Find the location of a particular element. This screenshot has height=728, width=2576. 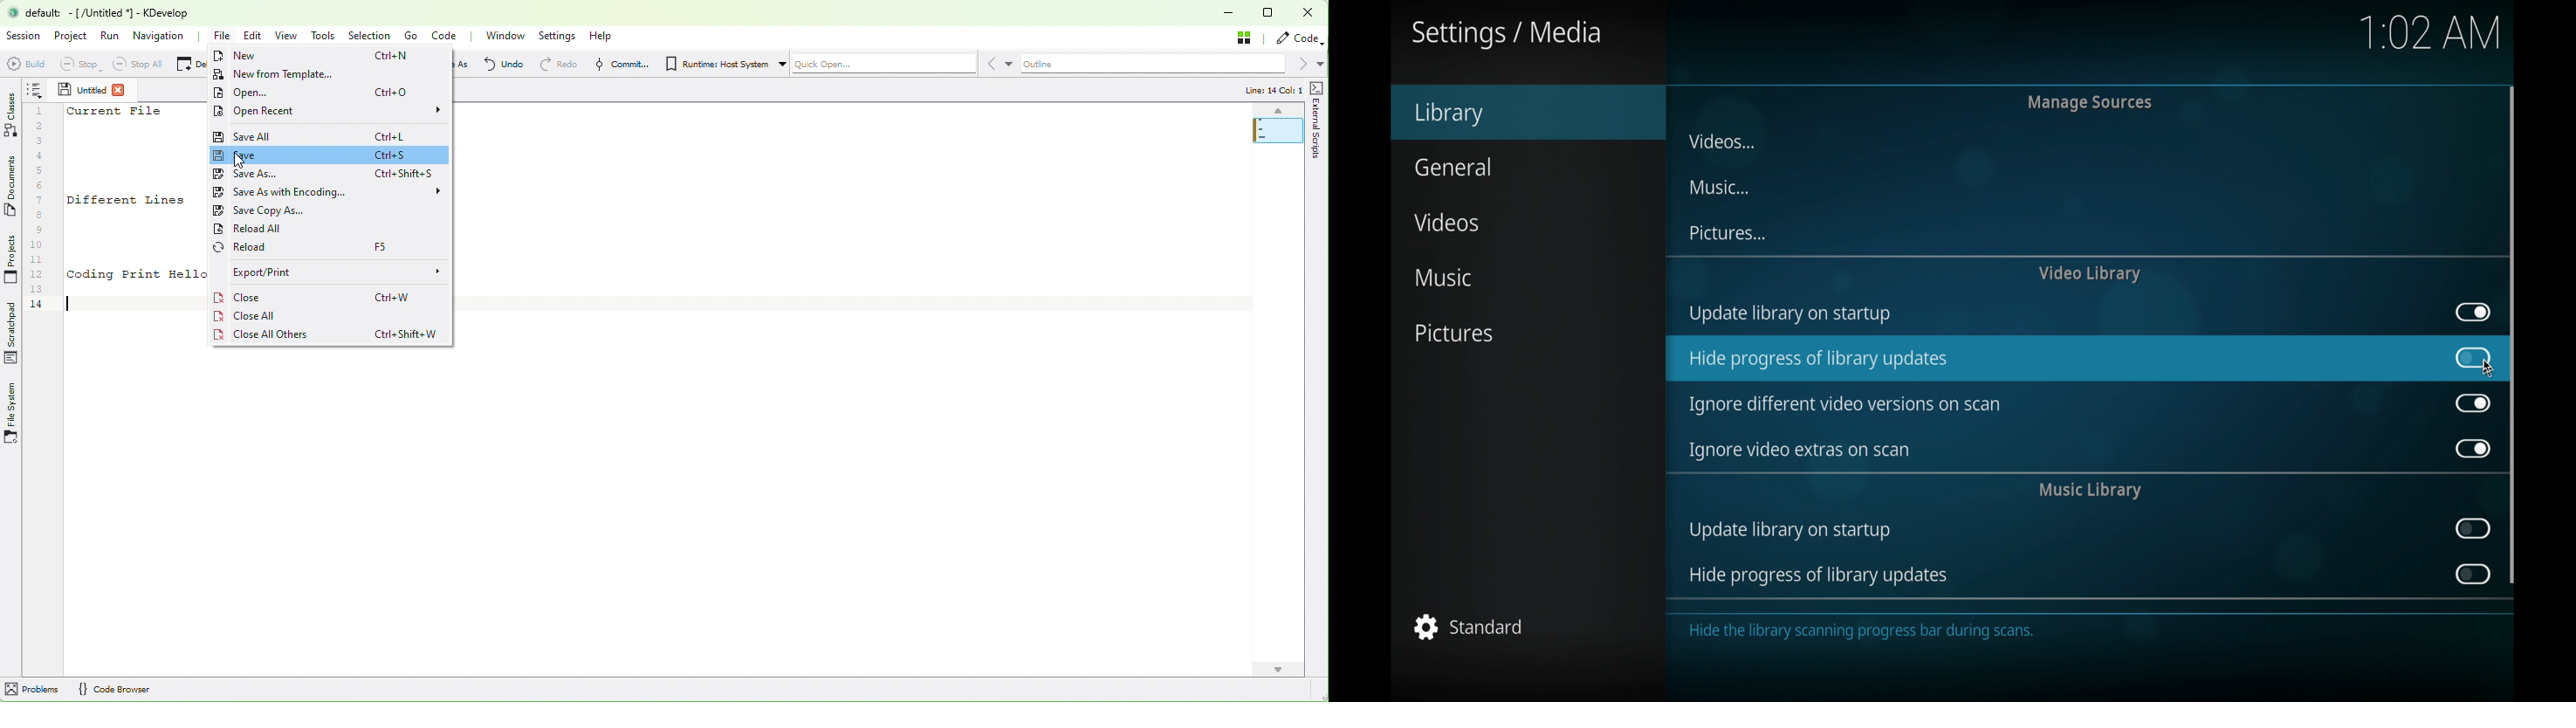

videos is located at coordinates (1445, 222).